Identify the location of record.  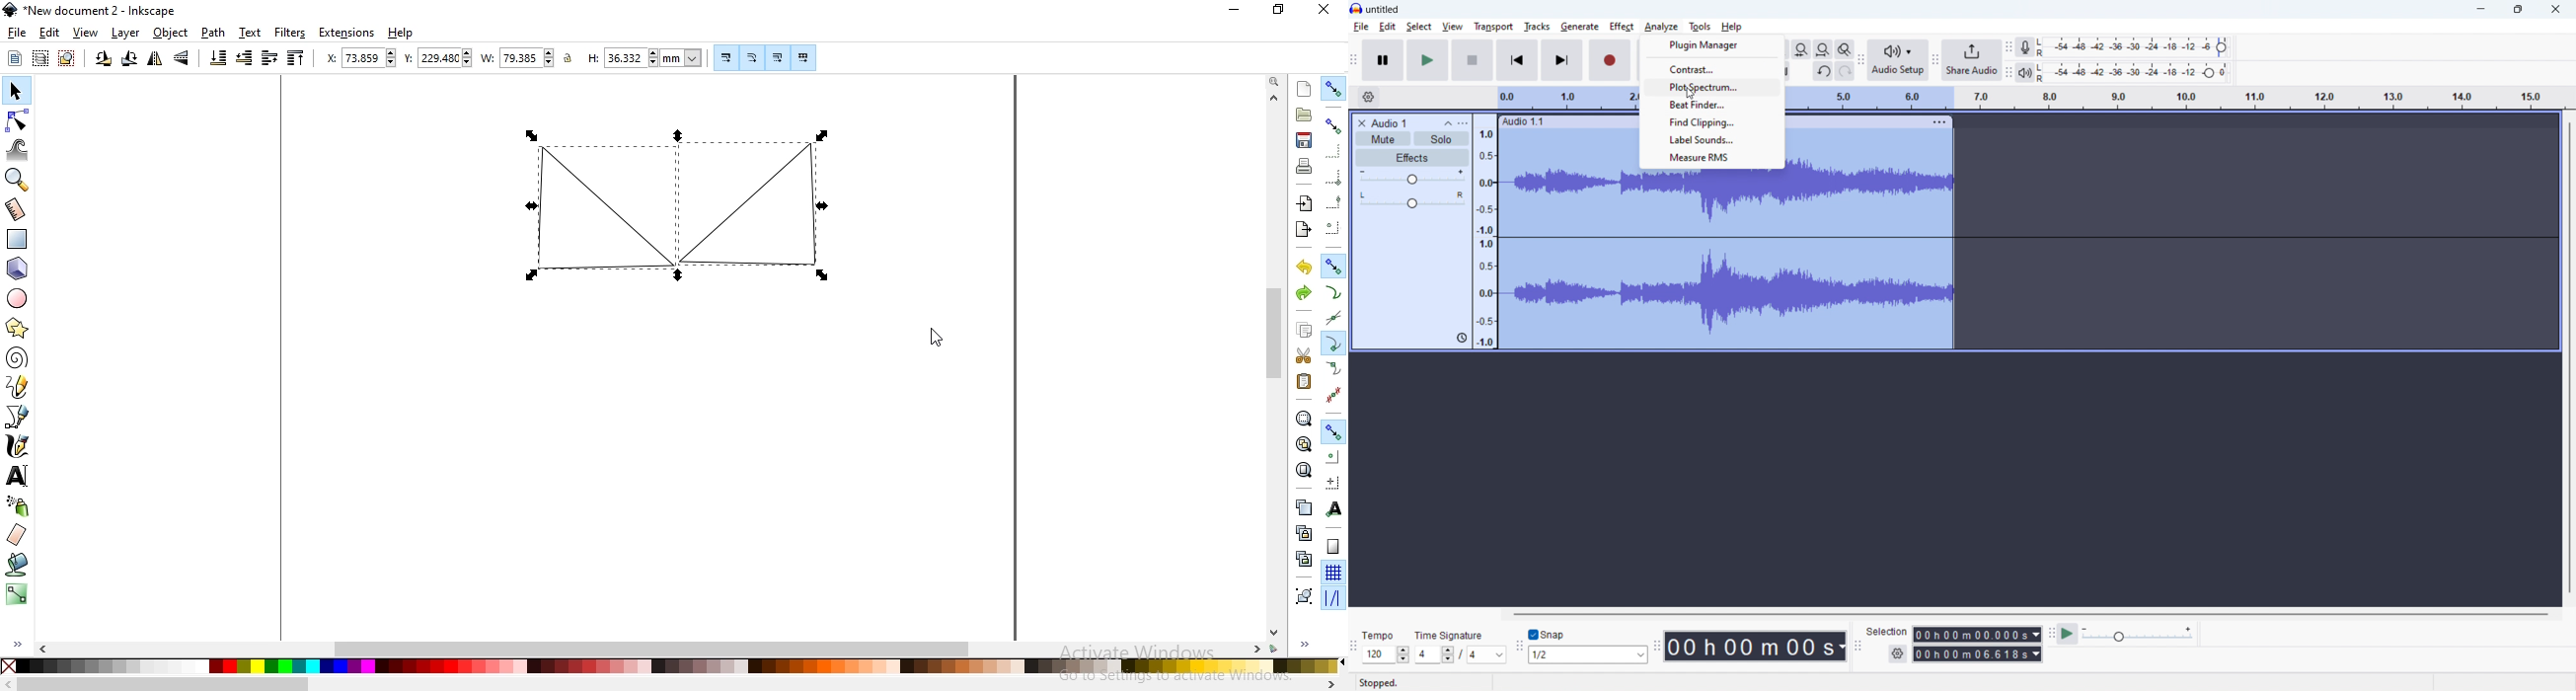
(1609, 60).